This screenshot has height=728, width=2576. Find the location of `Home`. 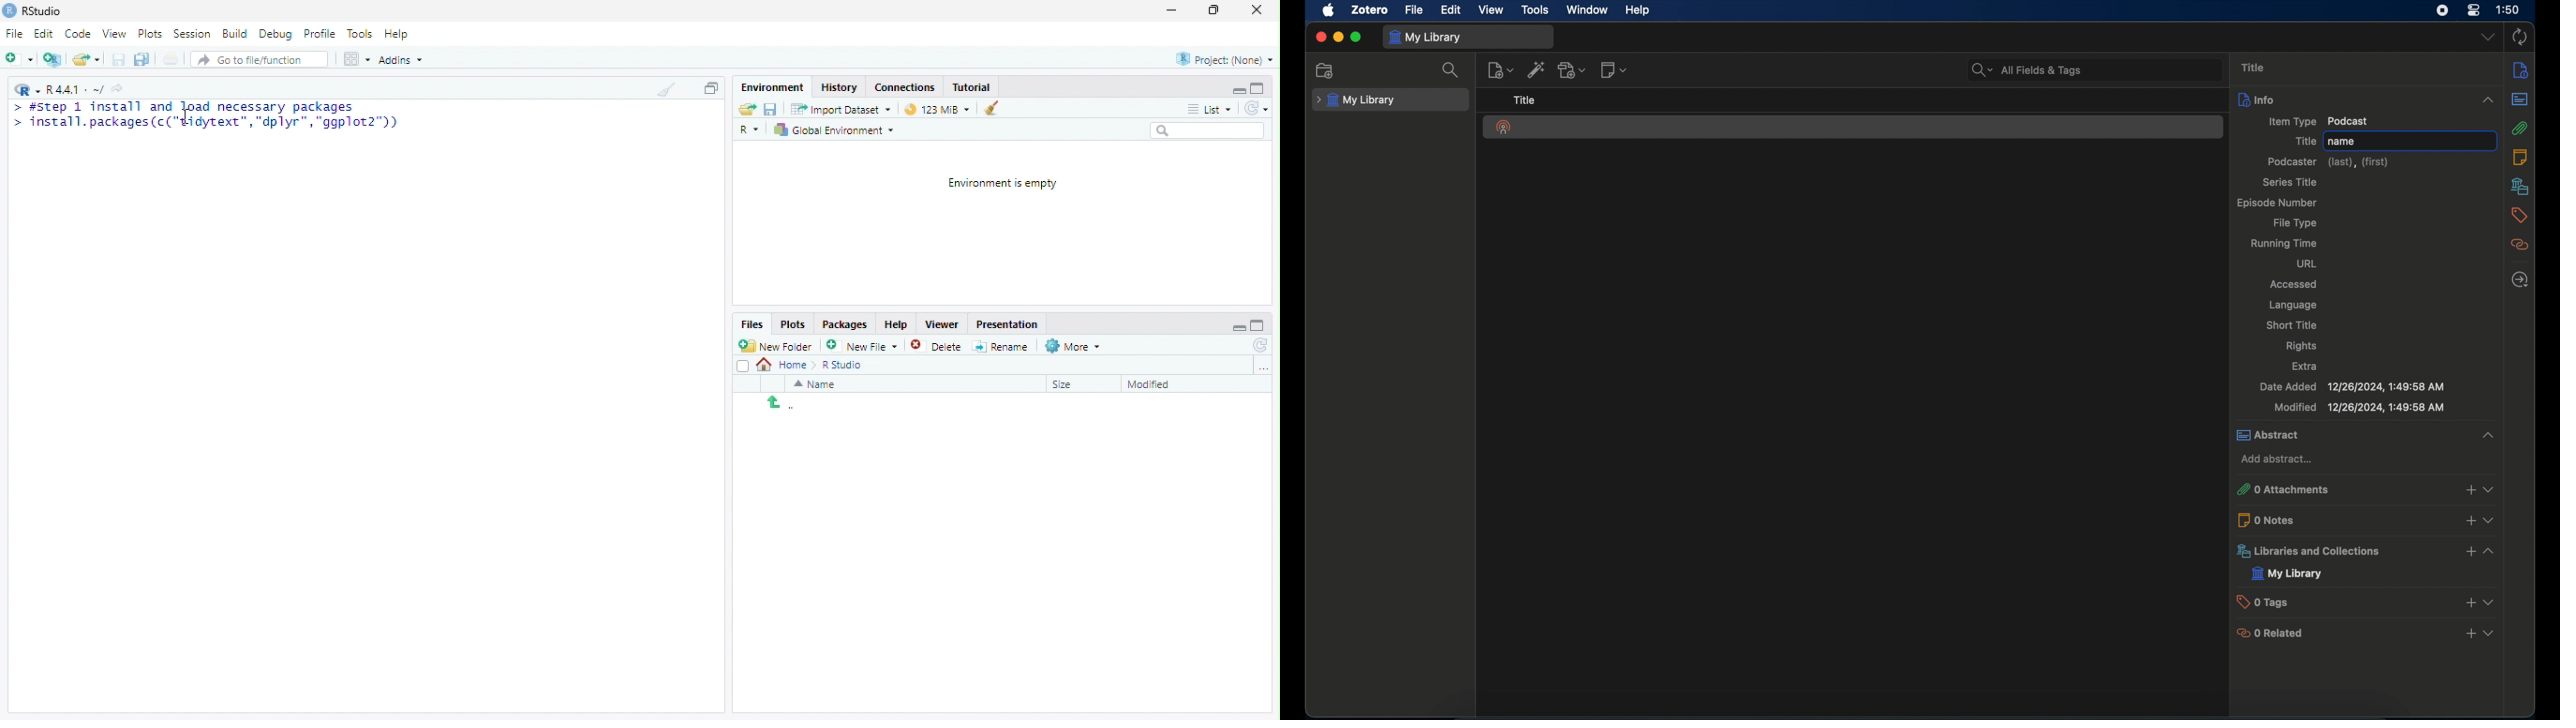

Home is located at coordinates (788, 365).